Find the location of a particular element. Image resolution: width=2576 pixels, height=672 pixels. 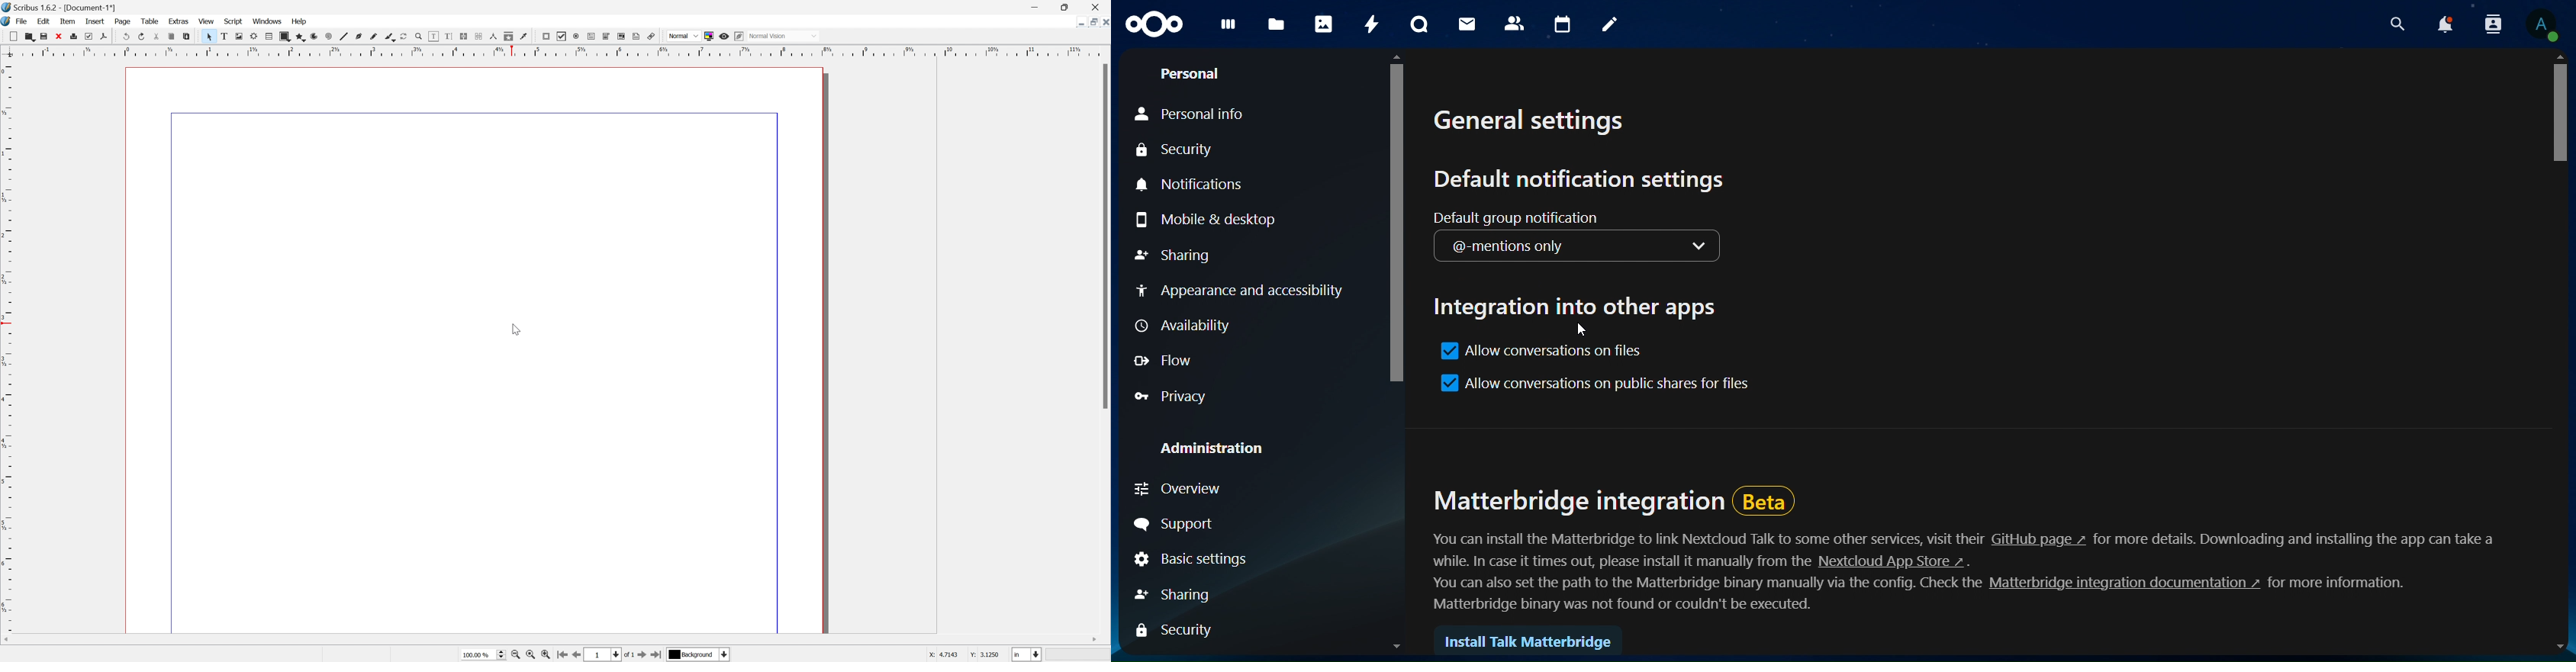

allow conversations on files is located at coordinates (1541, 352).